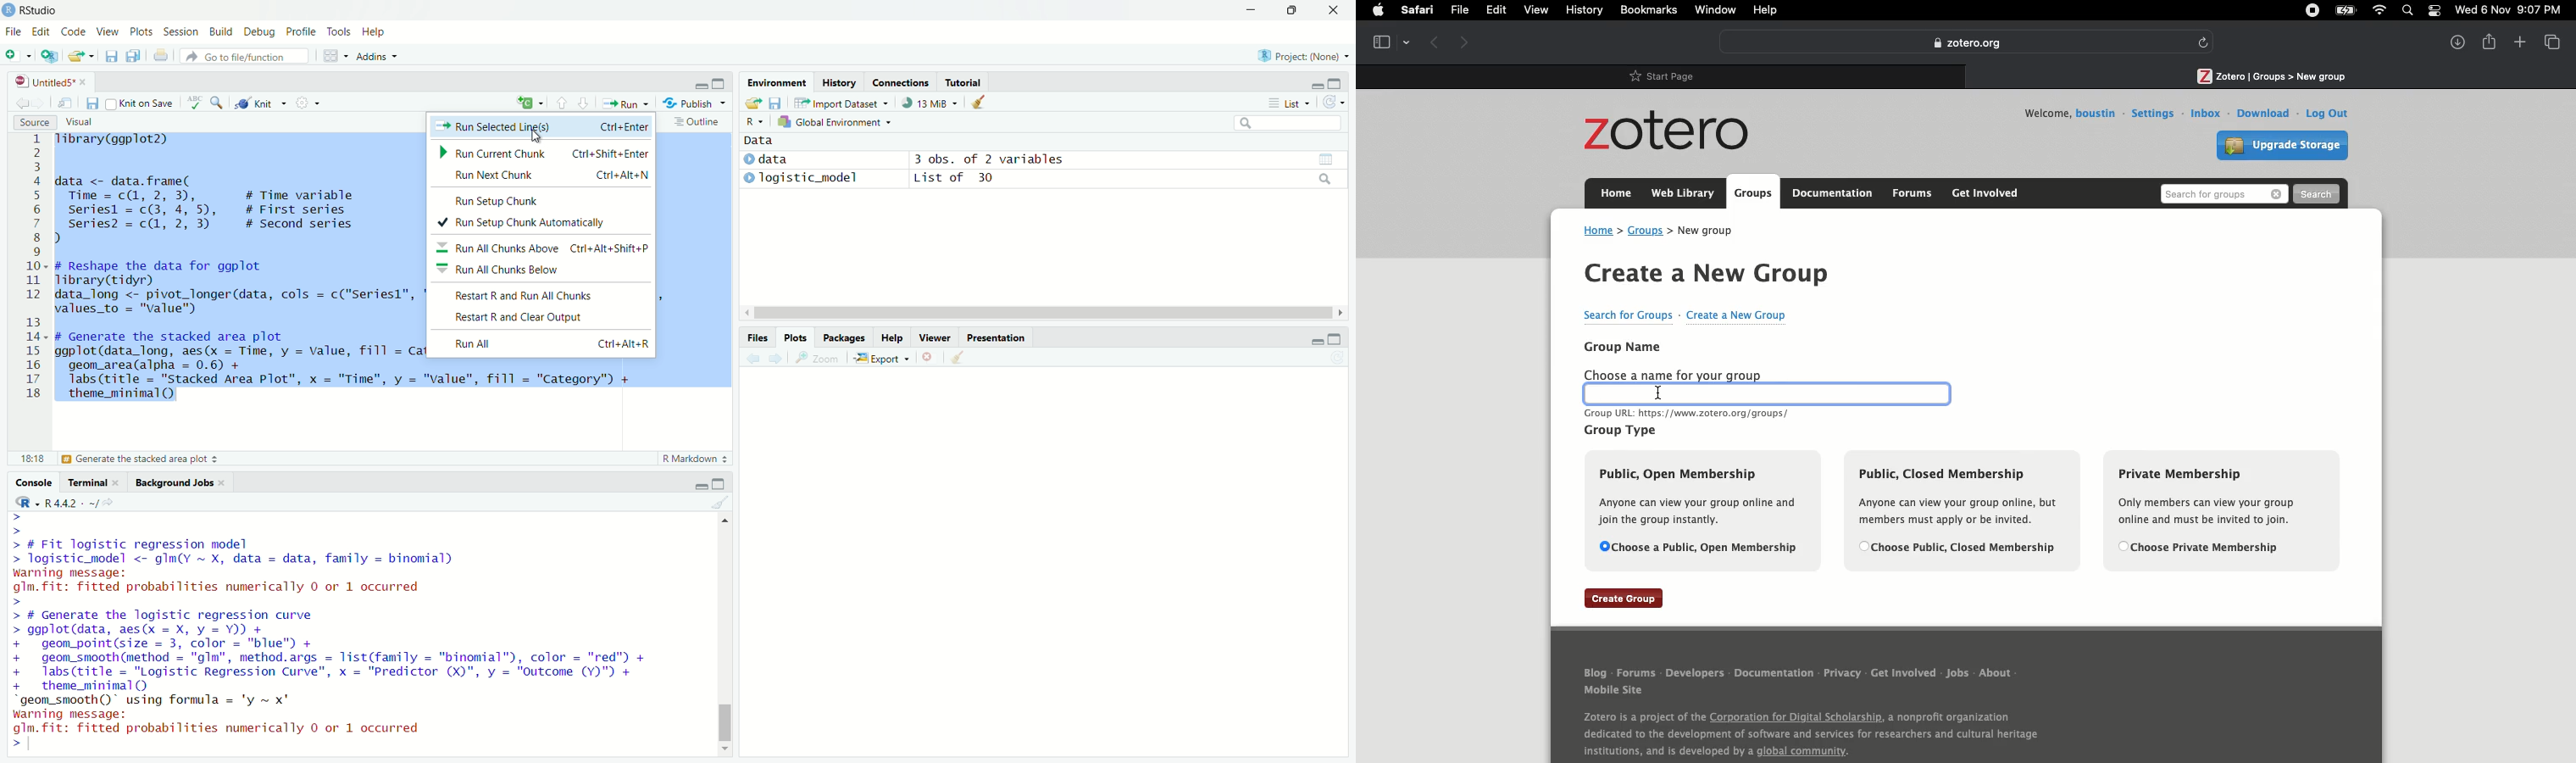 The height and width of the screenshot is (784, 2576). What do you see at coordinates (830, 122) in the screenshot?
I see `Global Environment =` at bounding box center [830, 122].